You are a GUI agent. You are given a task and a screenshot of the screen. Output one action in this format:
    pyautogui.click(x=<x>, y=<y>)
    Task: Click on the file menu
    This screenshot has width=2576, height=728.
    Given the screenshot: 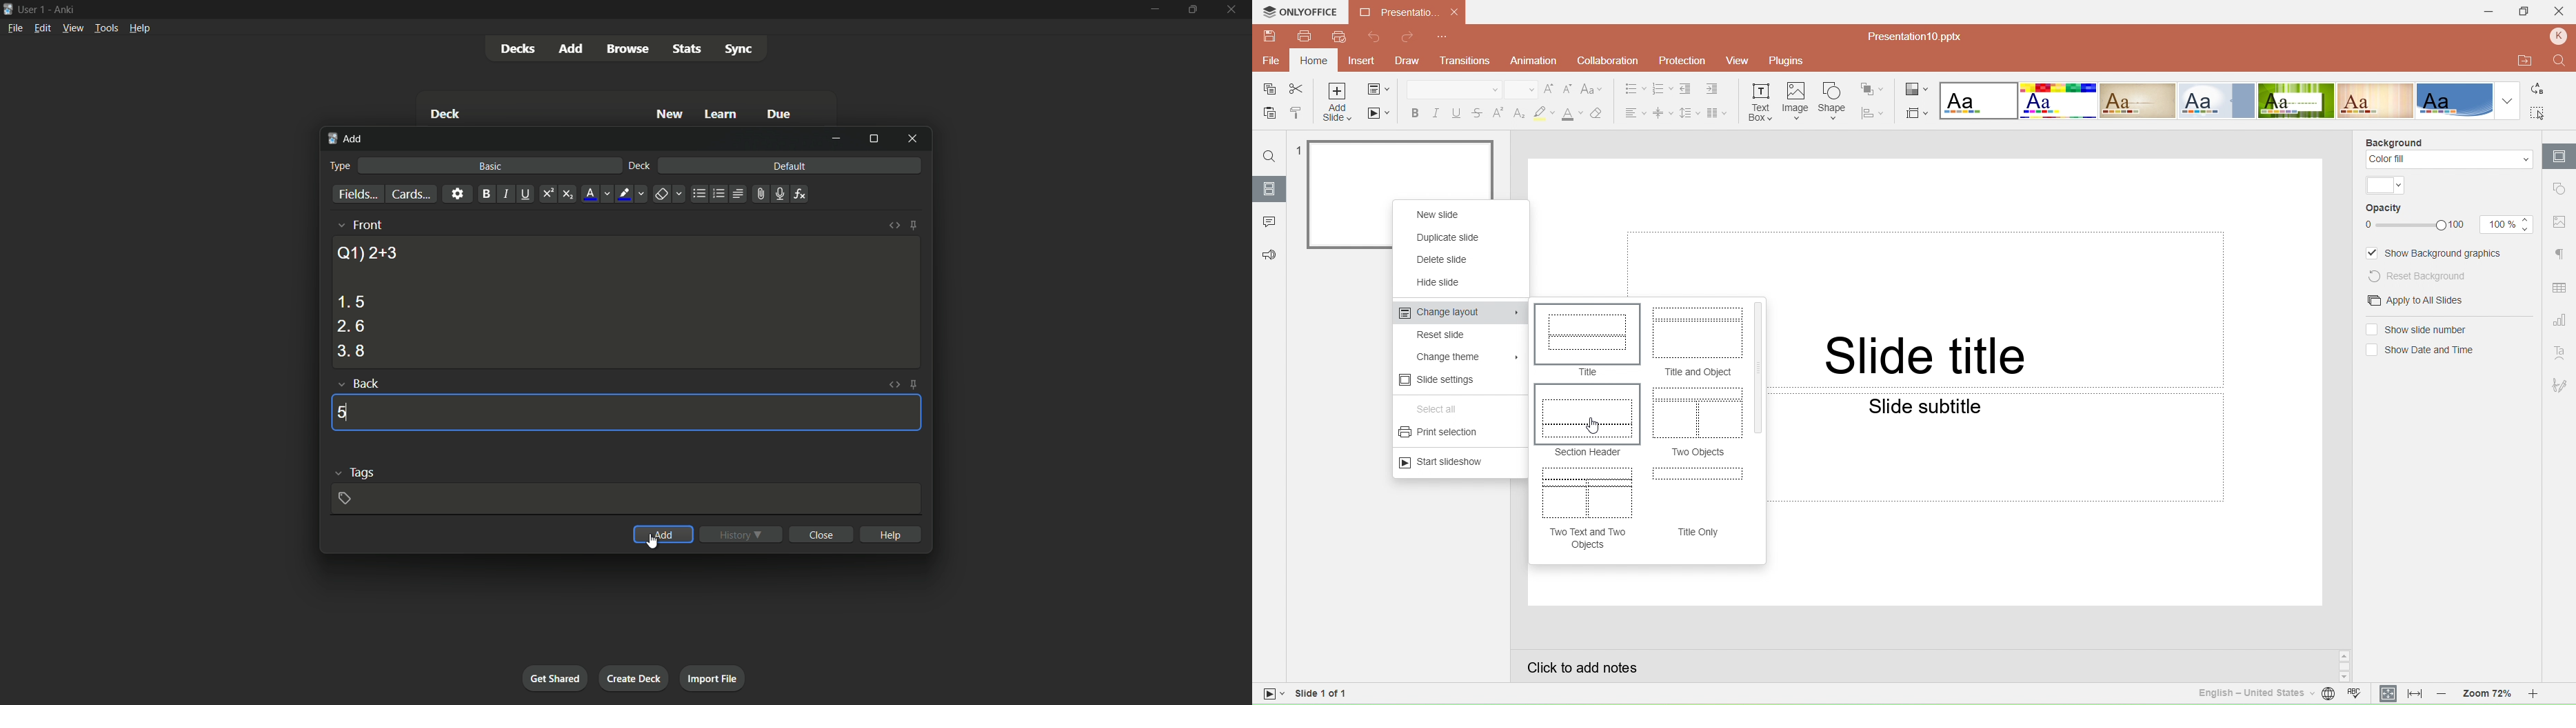 What is the action you would take?
    pyautogui.click(x=16, y=27)
    